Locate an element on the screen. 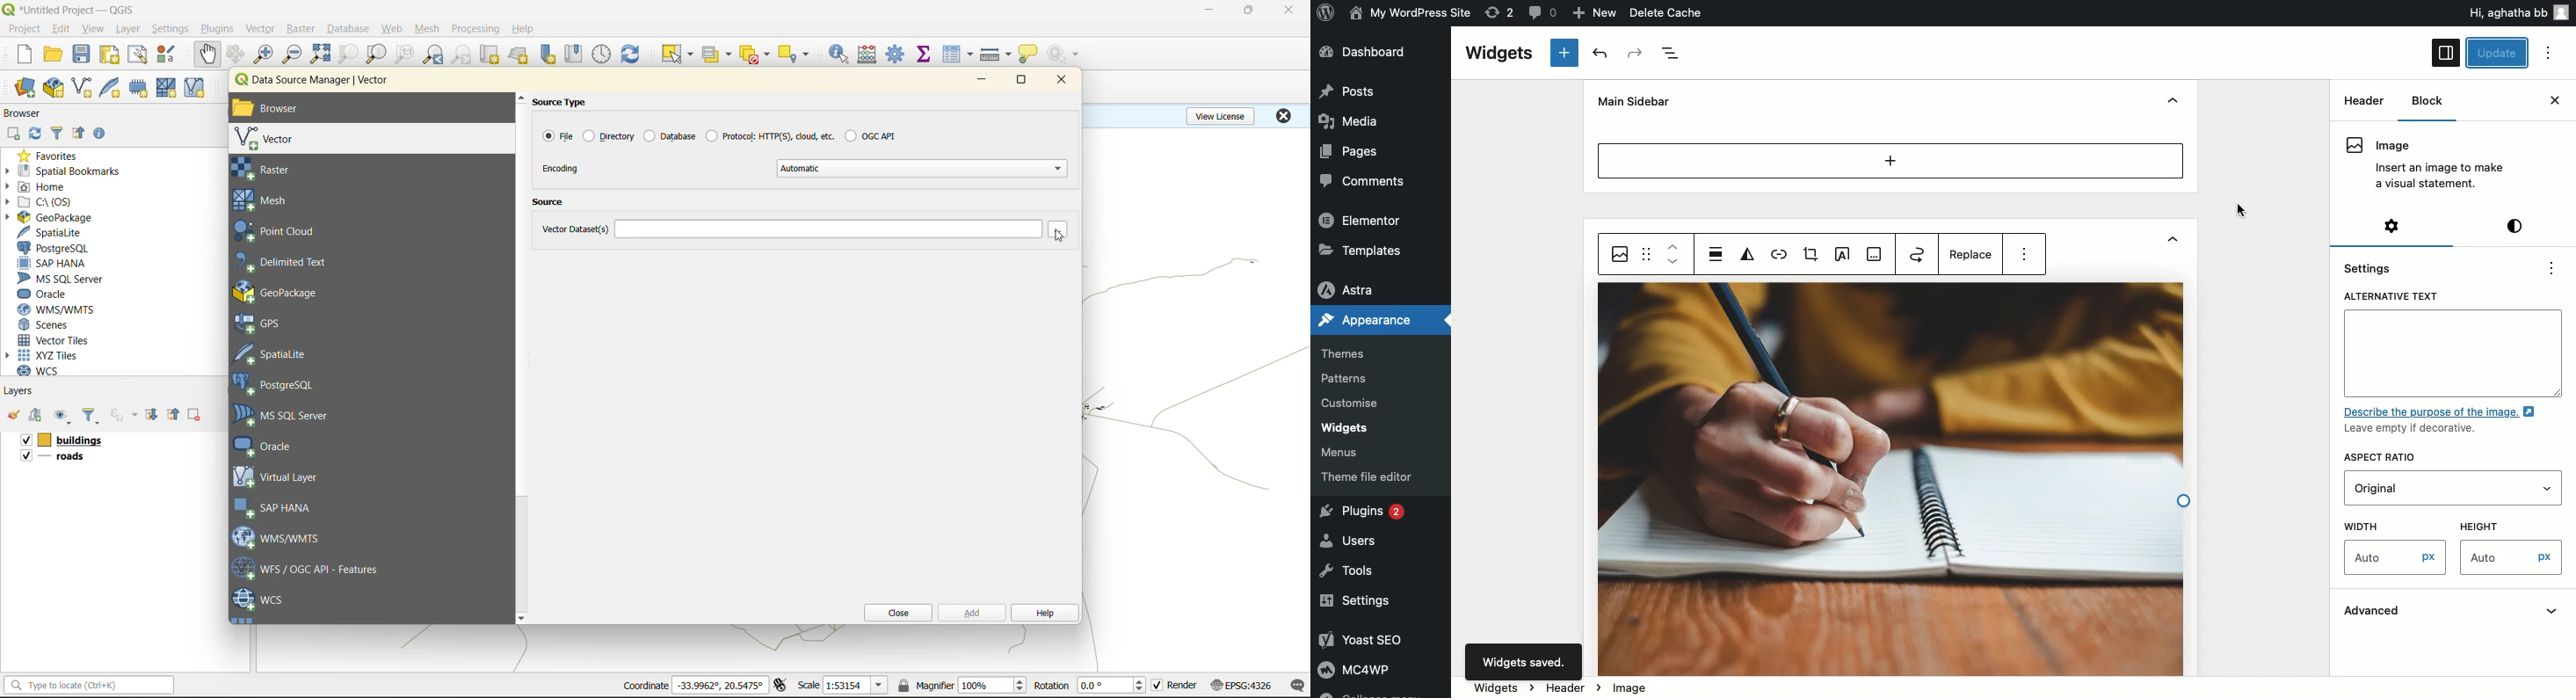 The width and height of the screenshot is (2576, 700). Users is located at coordinates (1353, 539).